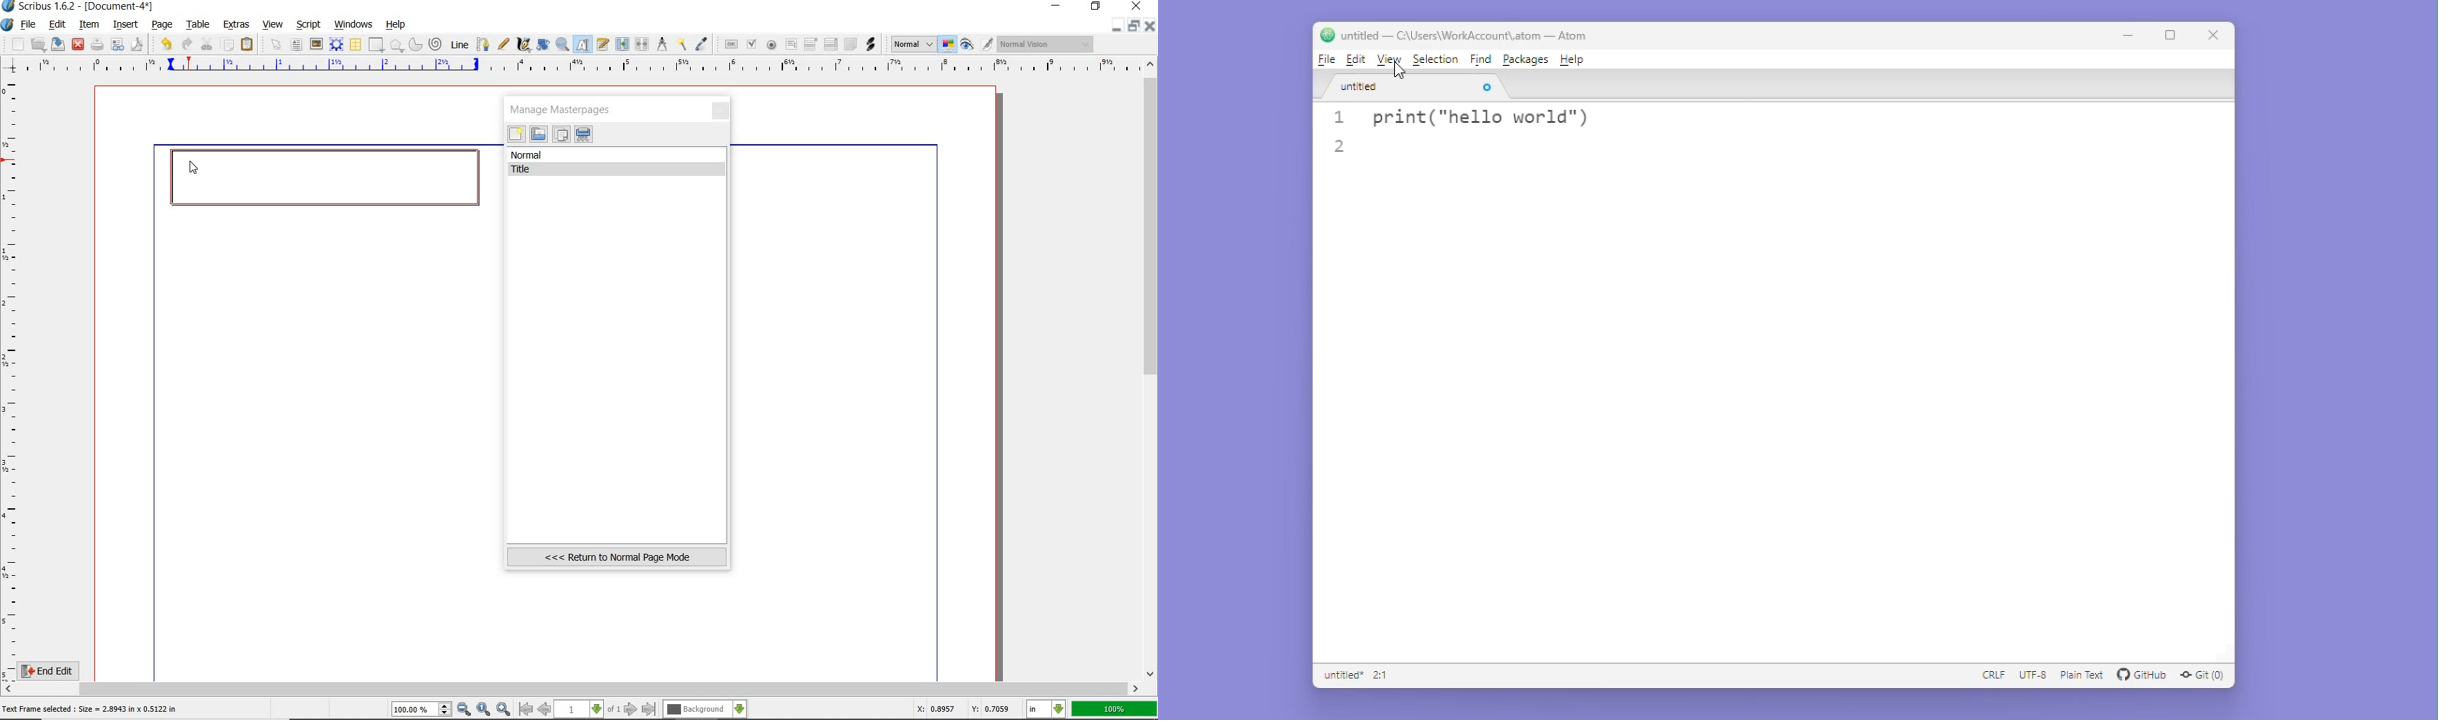 This screenshot has width=2464, height=728. What do you see at coordinates (275, 25) in the screenshot?
I see `view` at bounding box center [275, 25].